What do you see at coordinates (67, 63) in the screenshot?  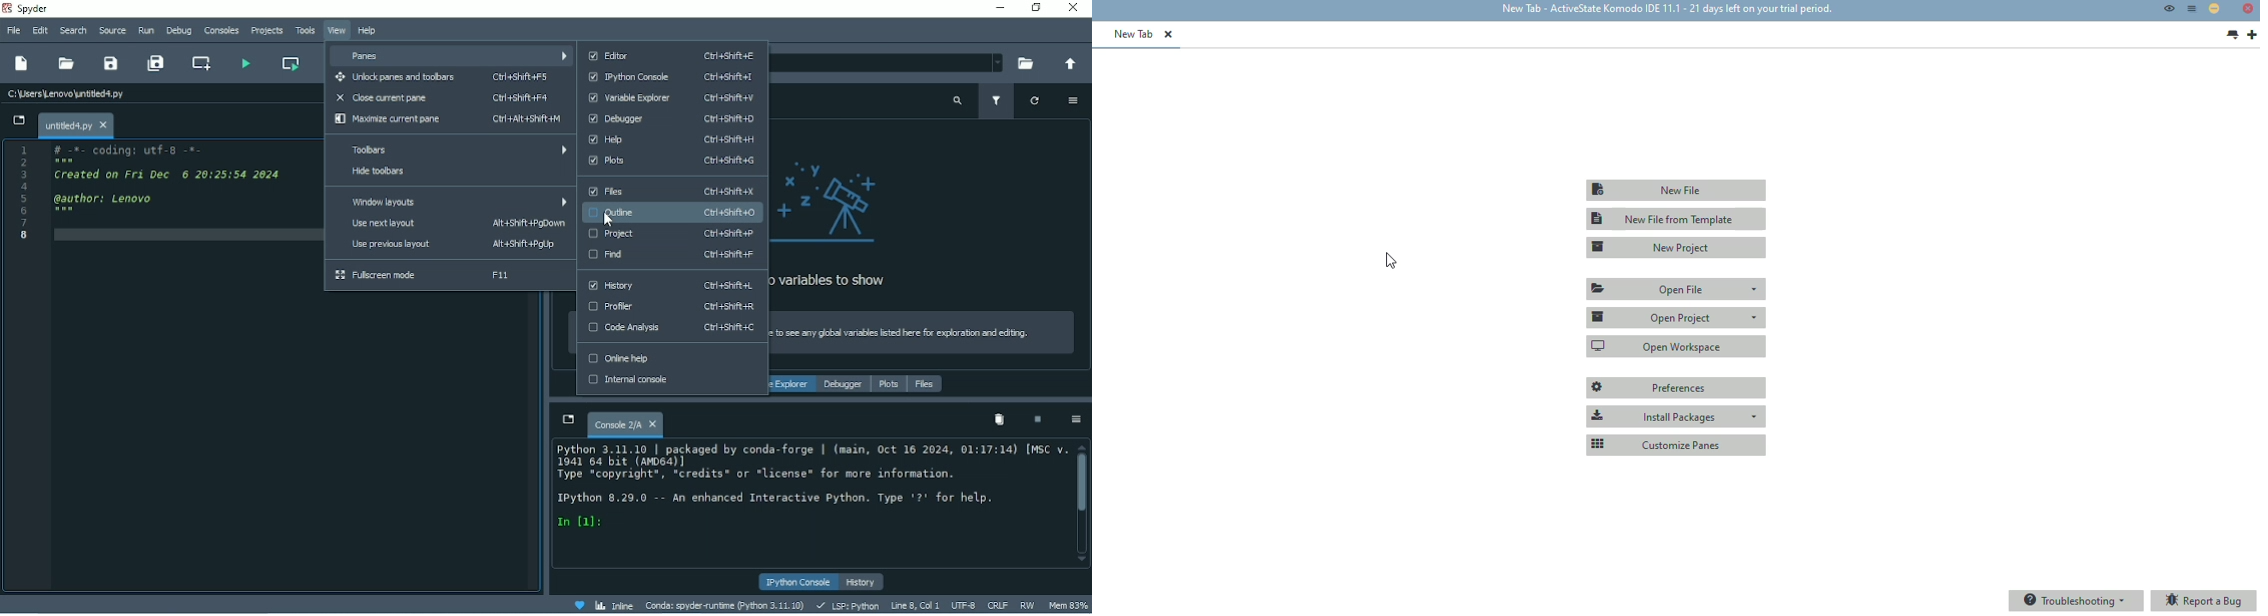 I see `Open file` at bounding box center [67, 63].